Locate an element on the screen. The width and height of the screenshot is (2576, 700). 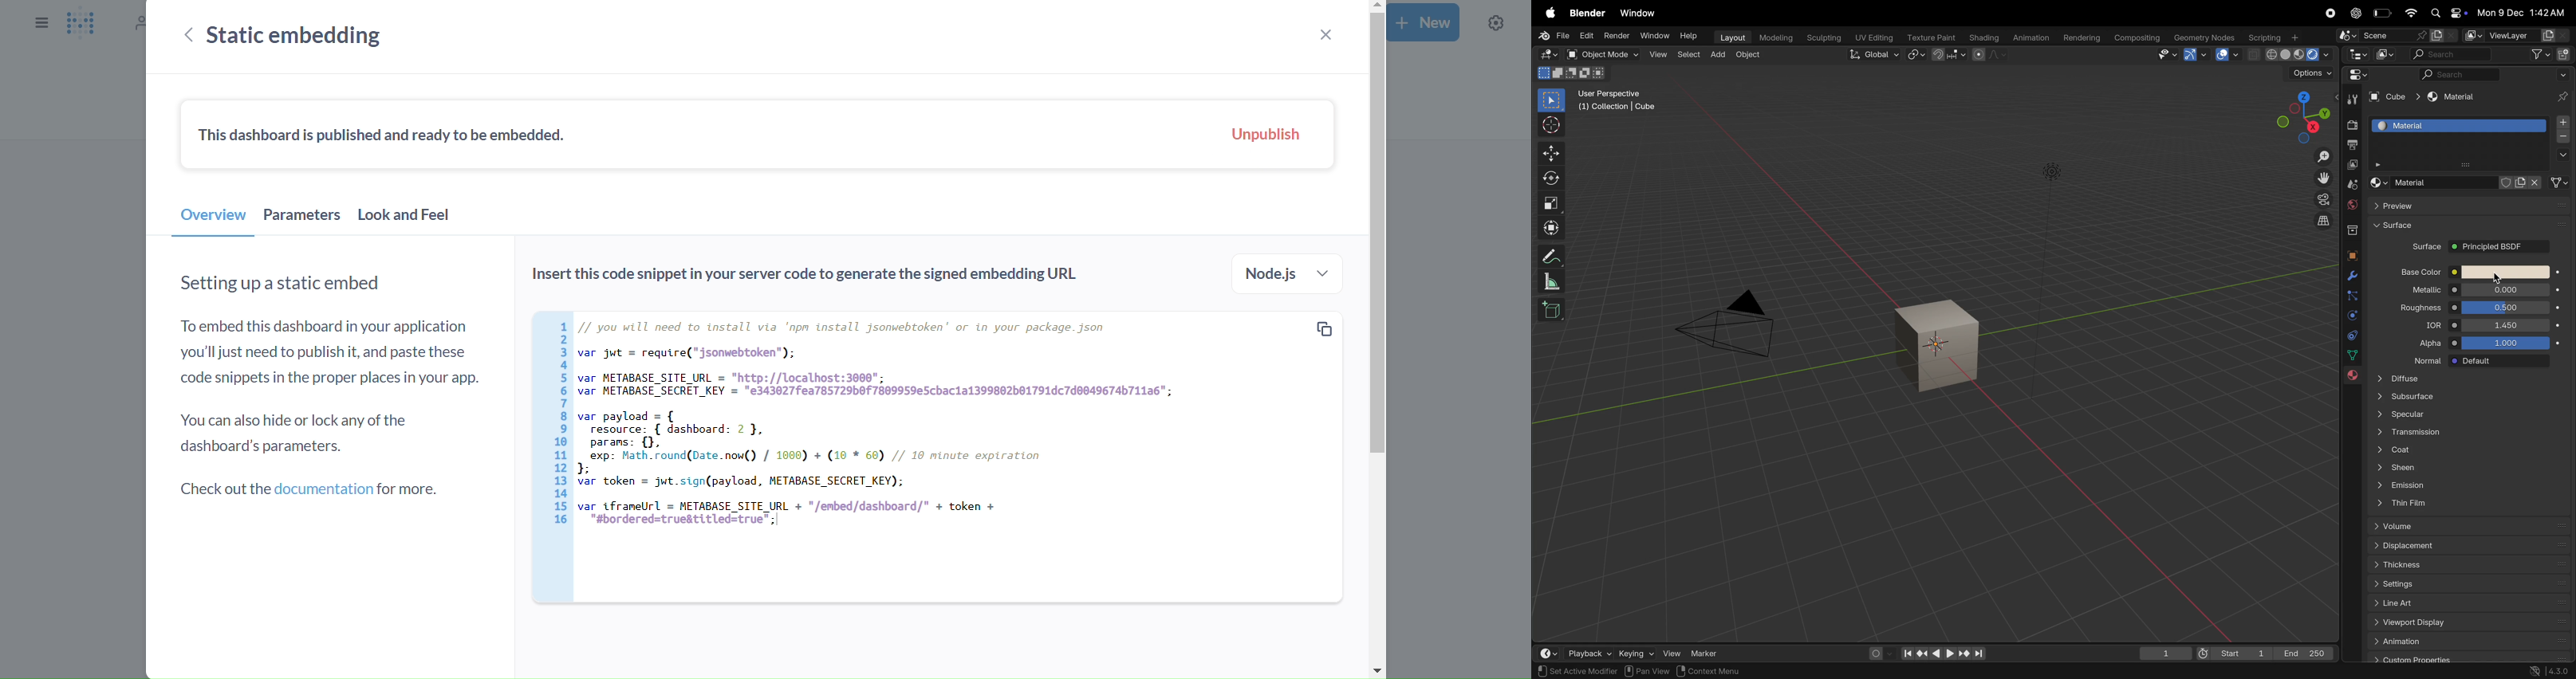
default is located at coordinates (2506, 361).